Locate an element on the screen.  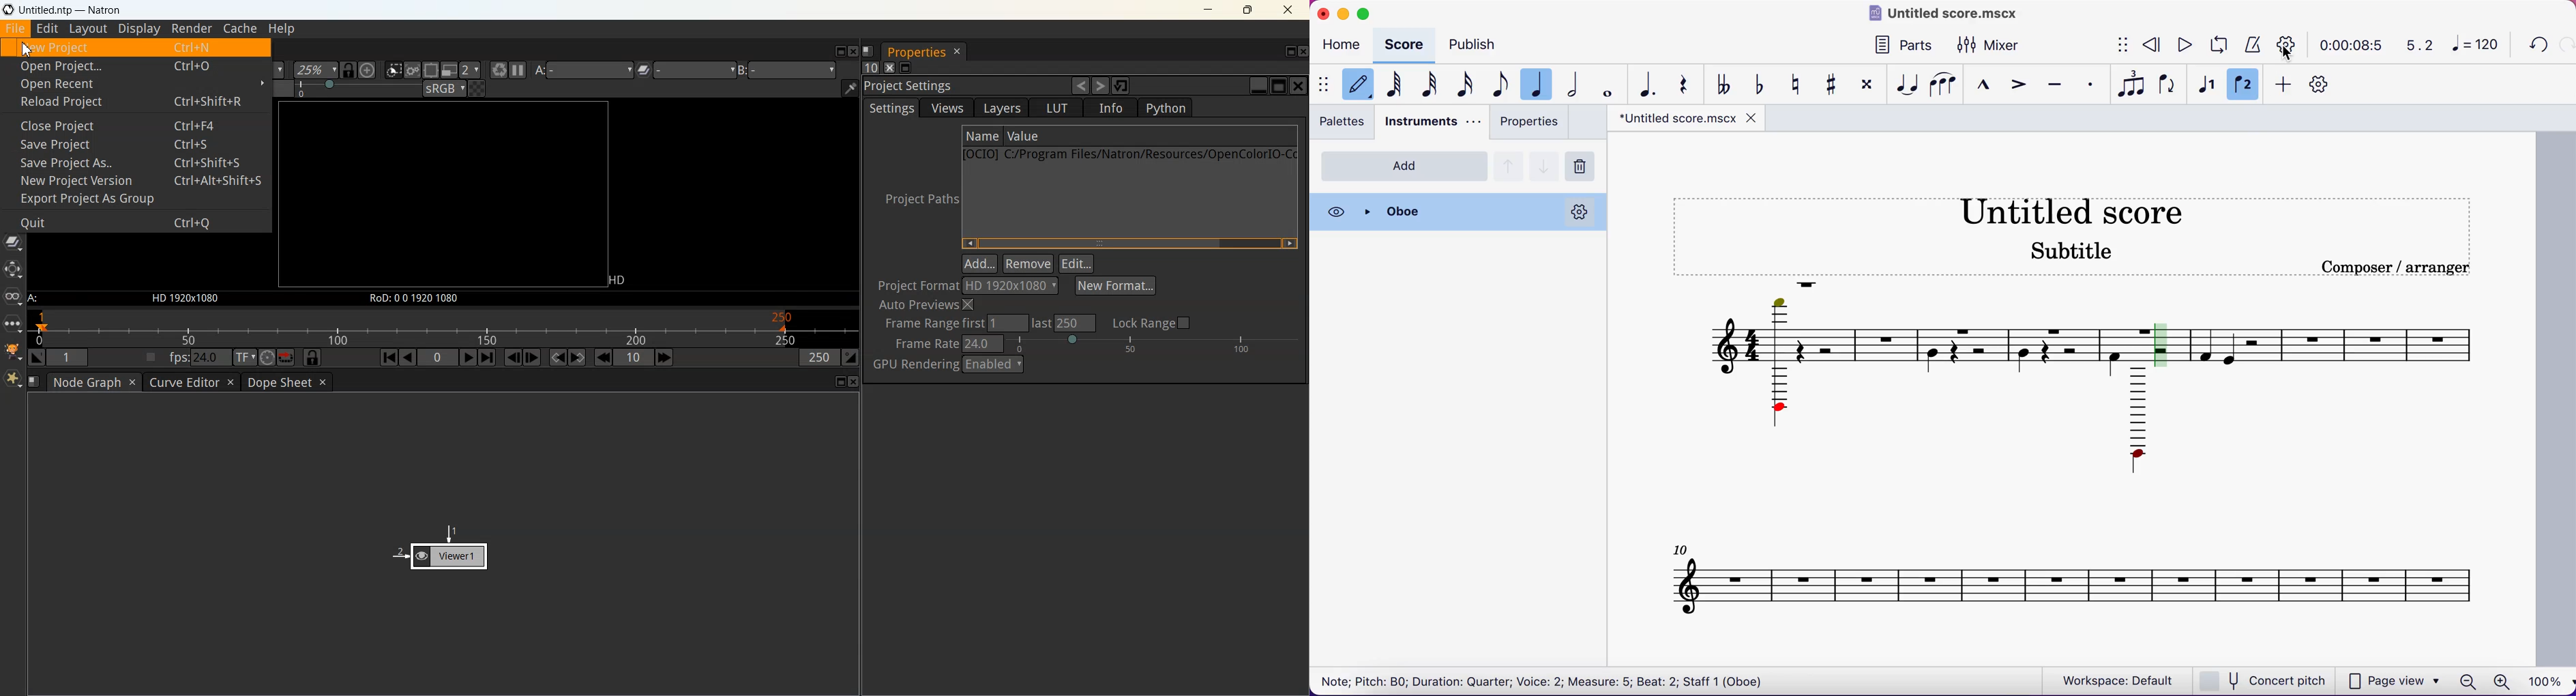
64th note is located at coordinates (1393, 86).